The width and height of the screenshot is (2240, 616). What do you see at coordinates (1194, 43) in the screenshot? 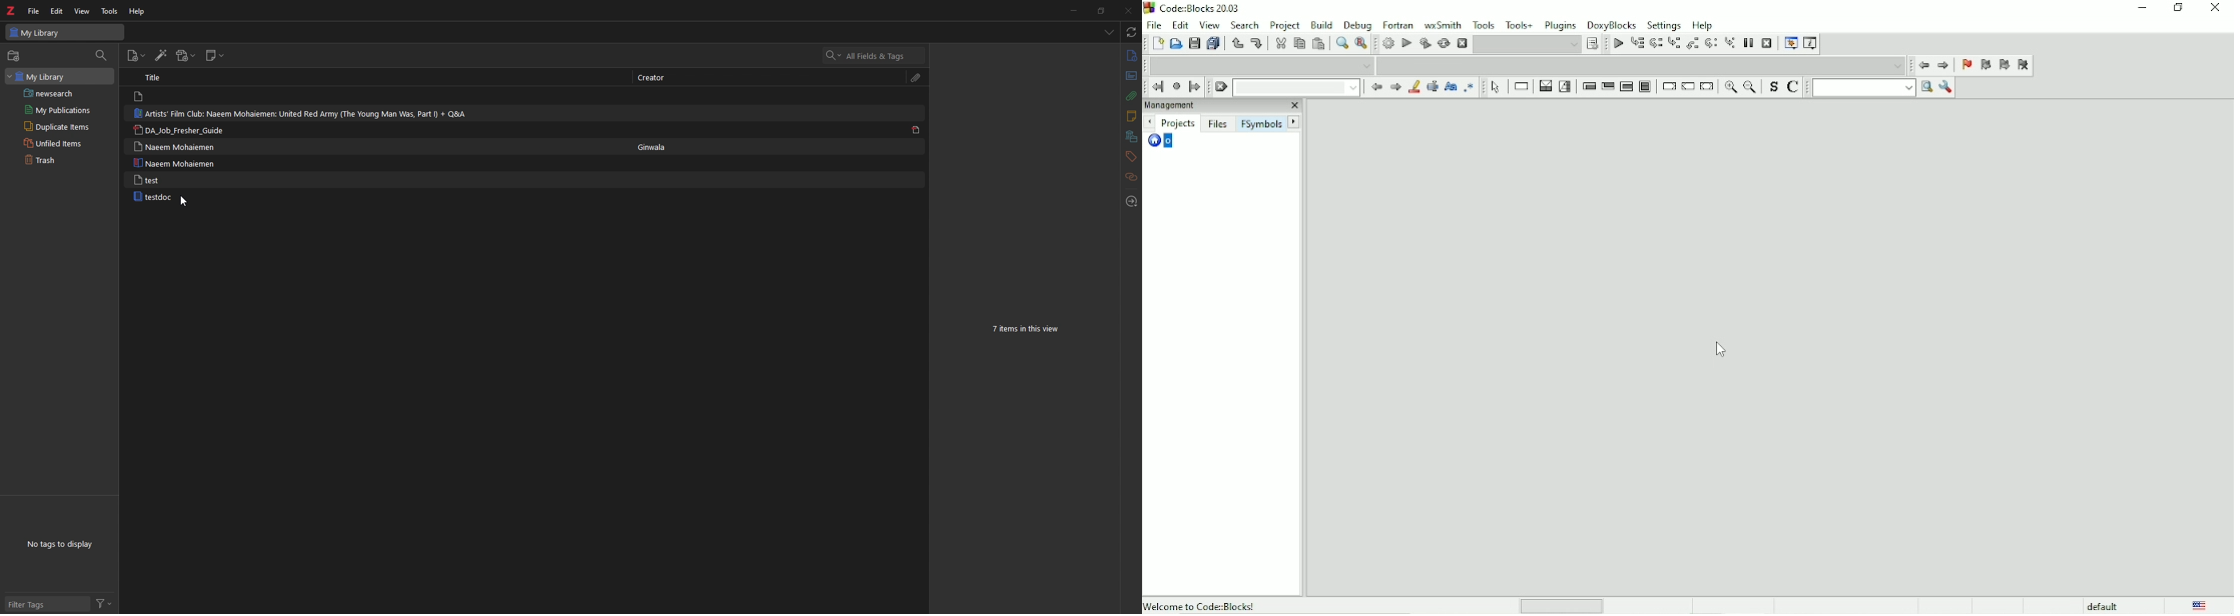
I see `Save` at bounding box center [1194, 43].